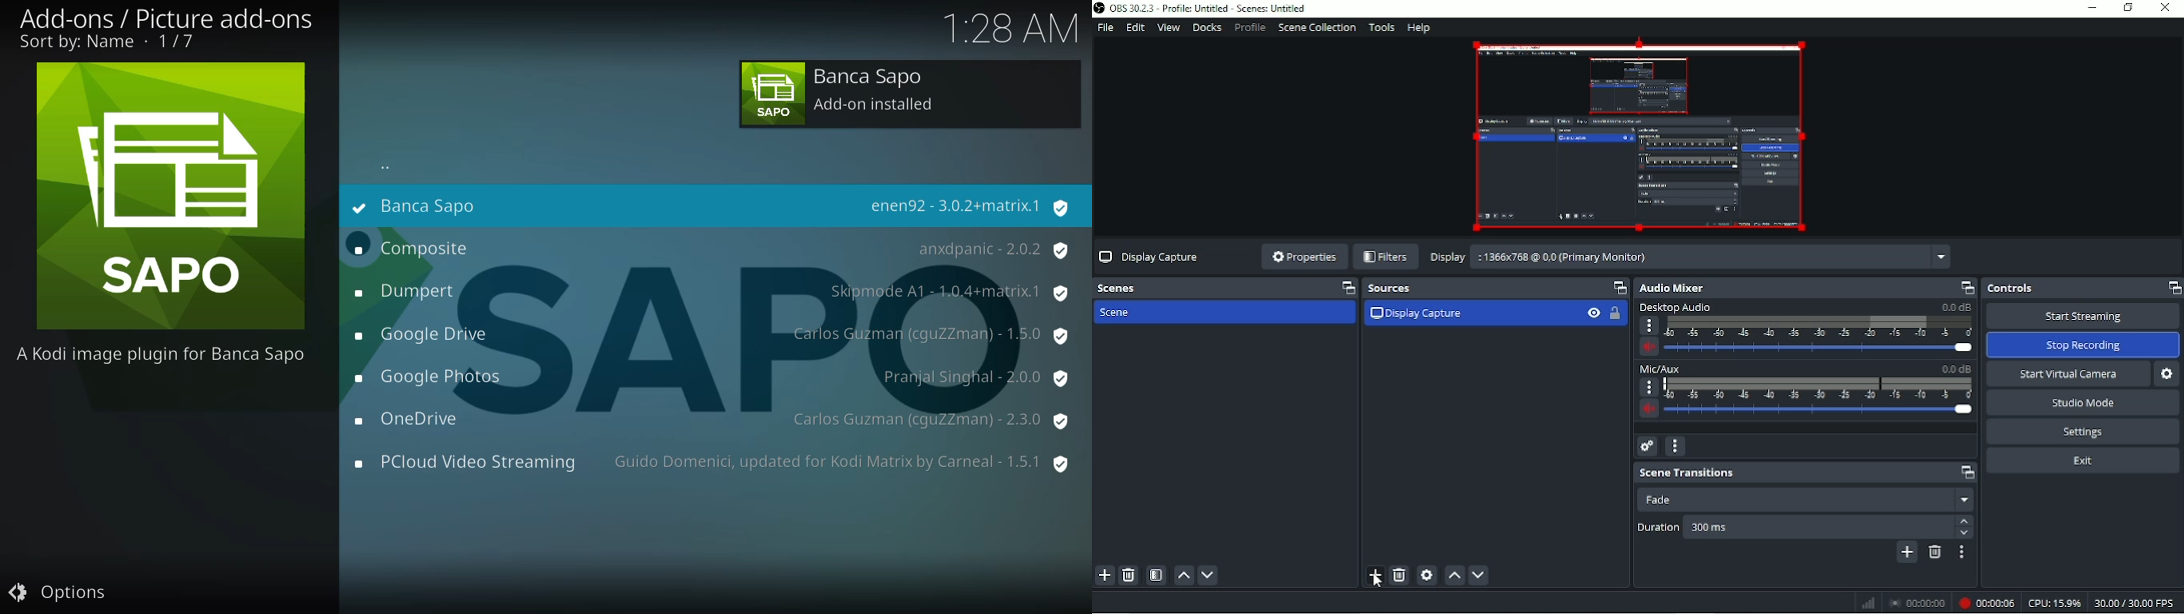 The height and width of the screenshot is (616, 2184). Describe the element at coordinates (1592, 312) in the screenshot. I see `Visibility` at that location.